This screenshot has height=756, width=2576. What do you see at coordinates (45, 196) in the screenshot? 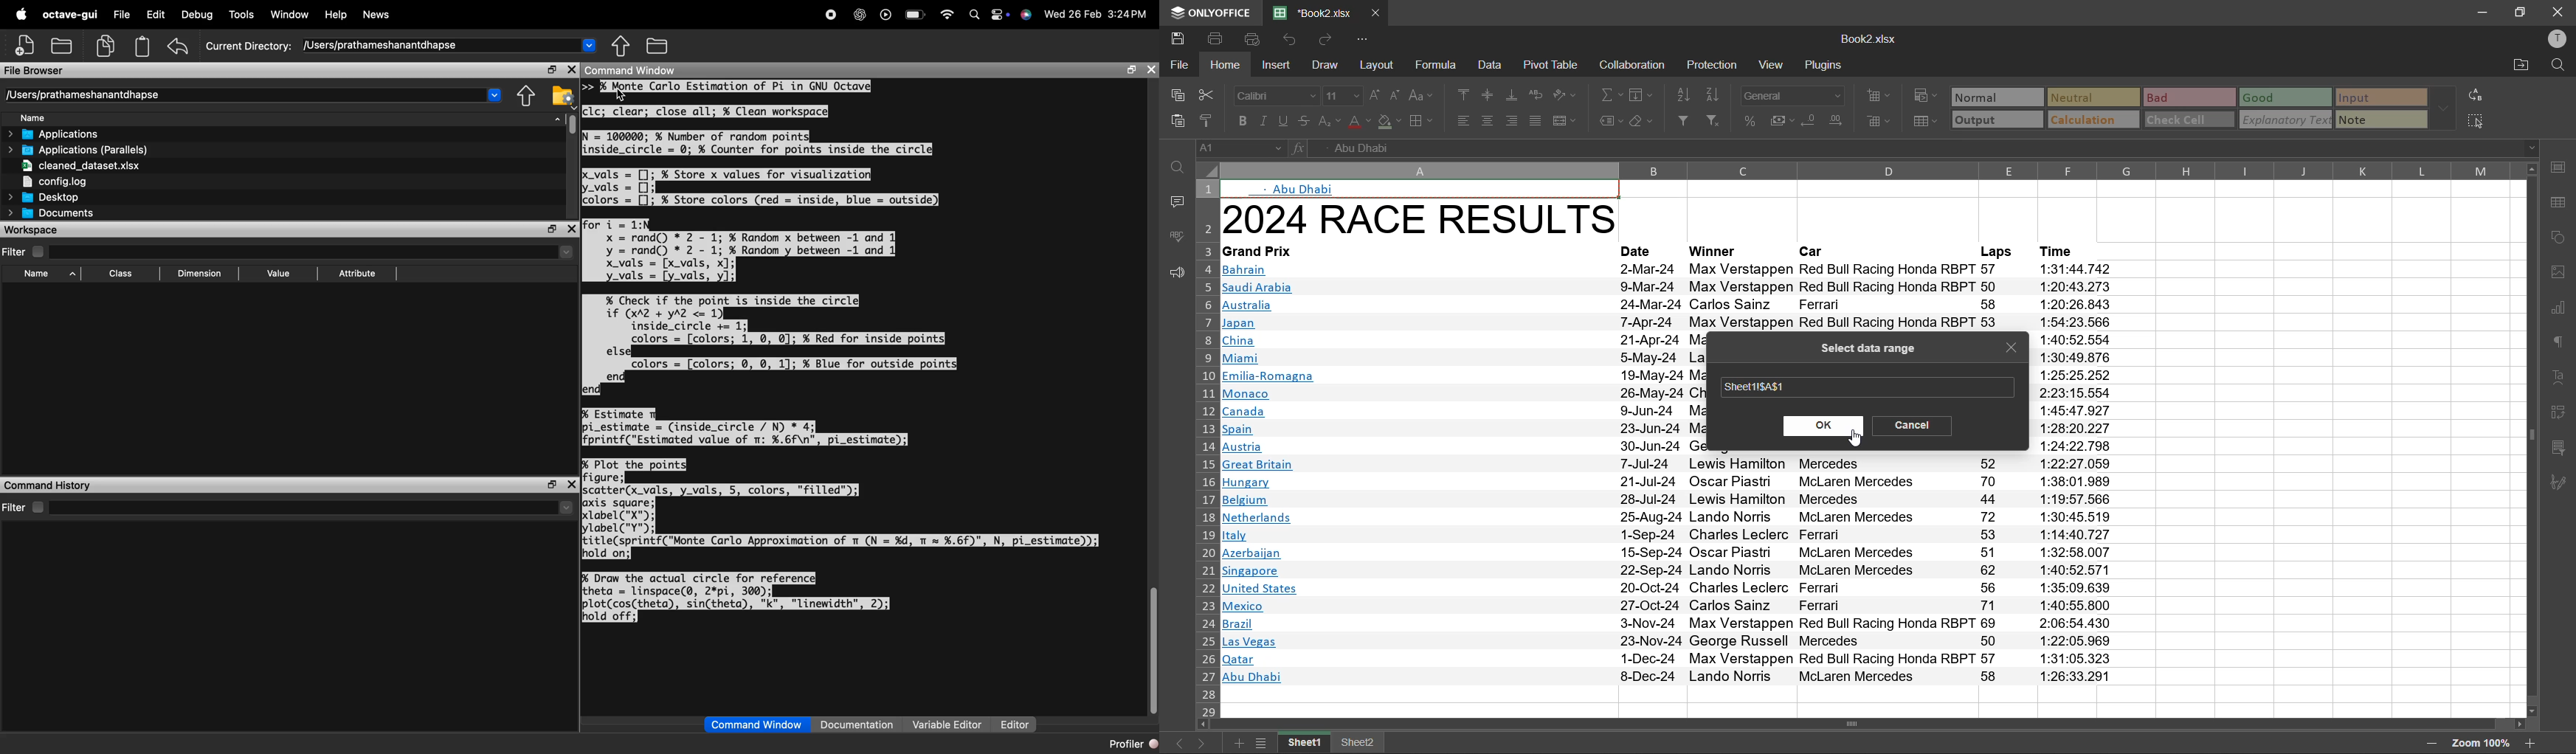
I see `Desktop` at bounding box center [45, 196].